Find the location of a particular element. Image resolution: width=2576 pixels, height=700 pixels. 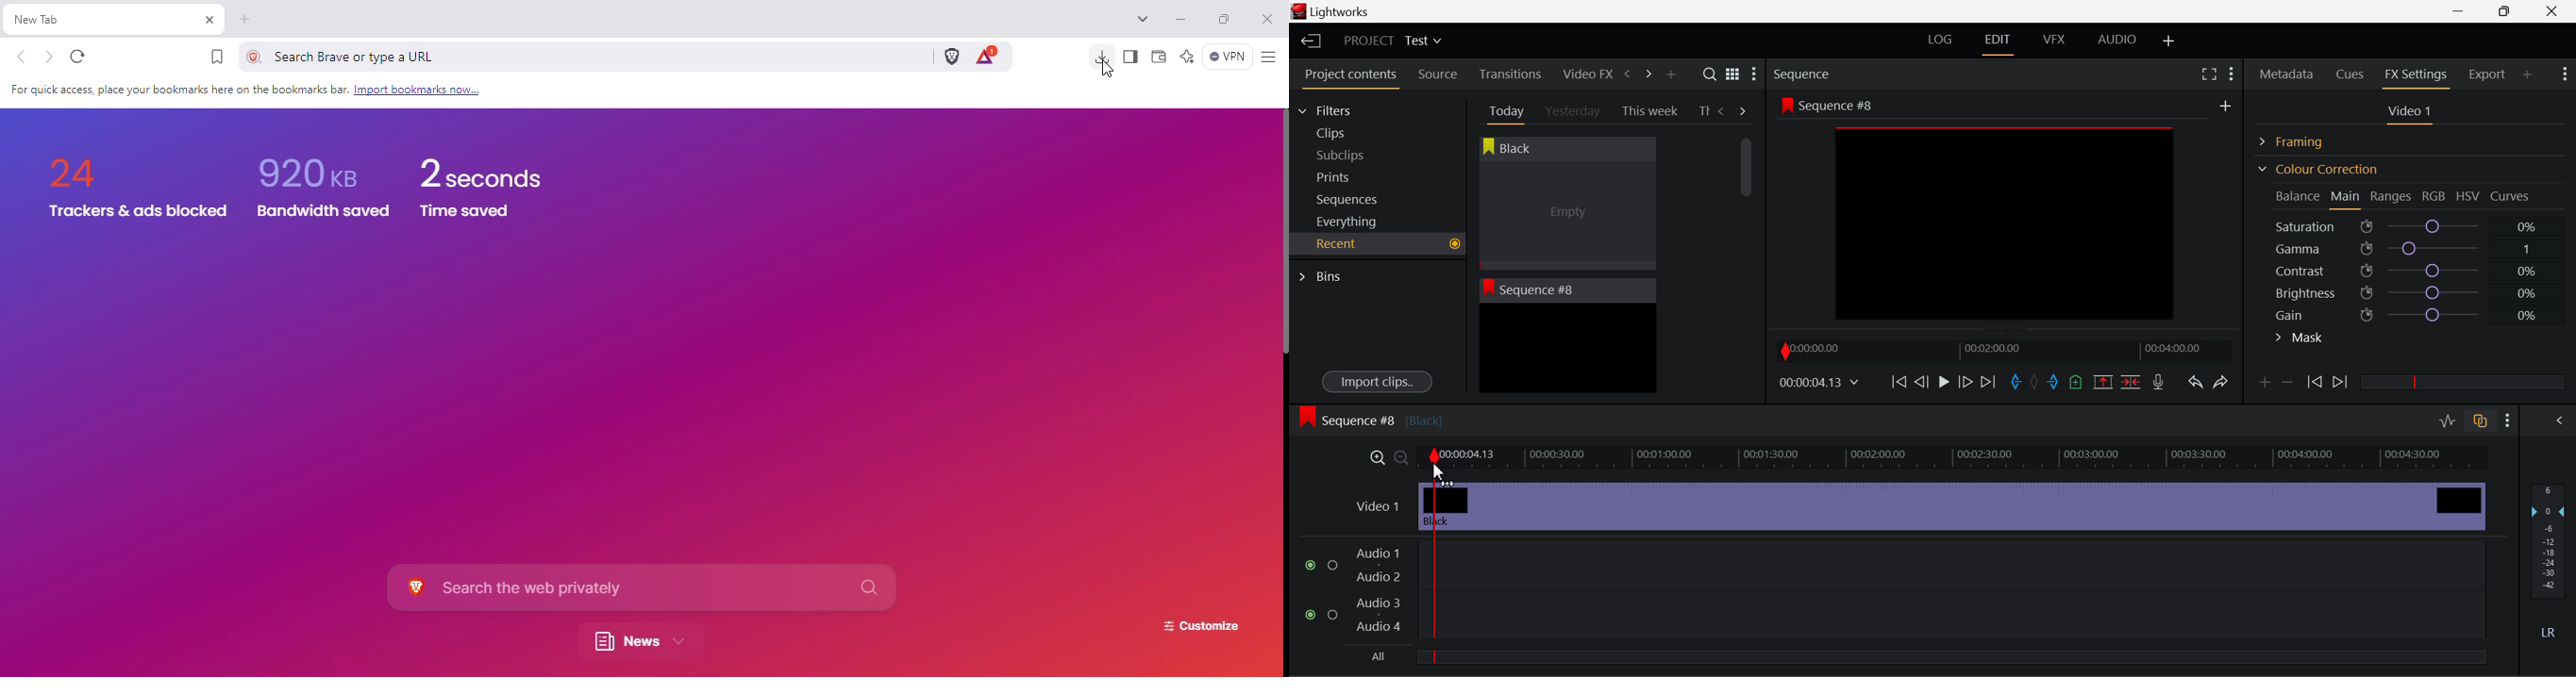

Bins is located at coordinates (1324, 275).